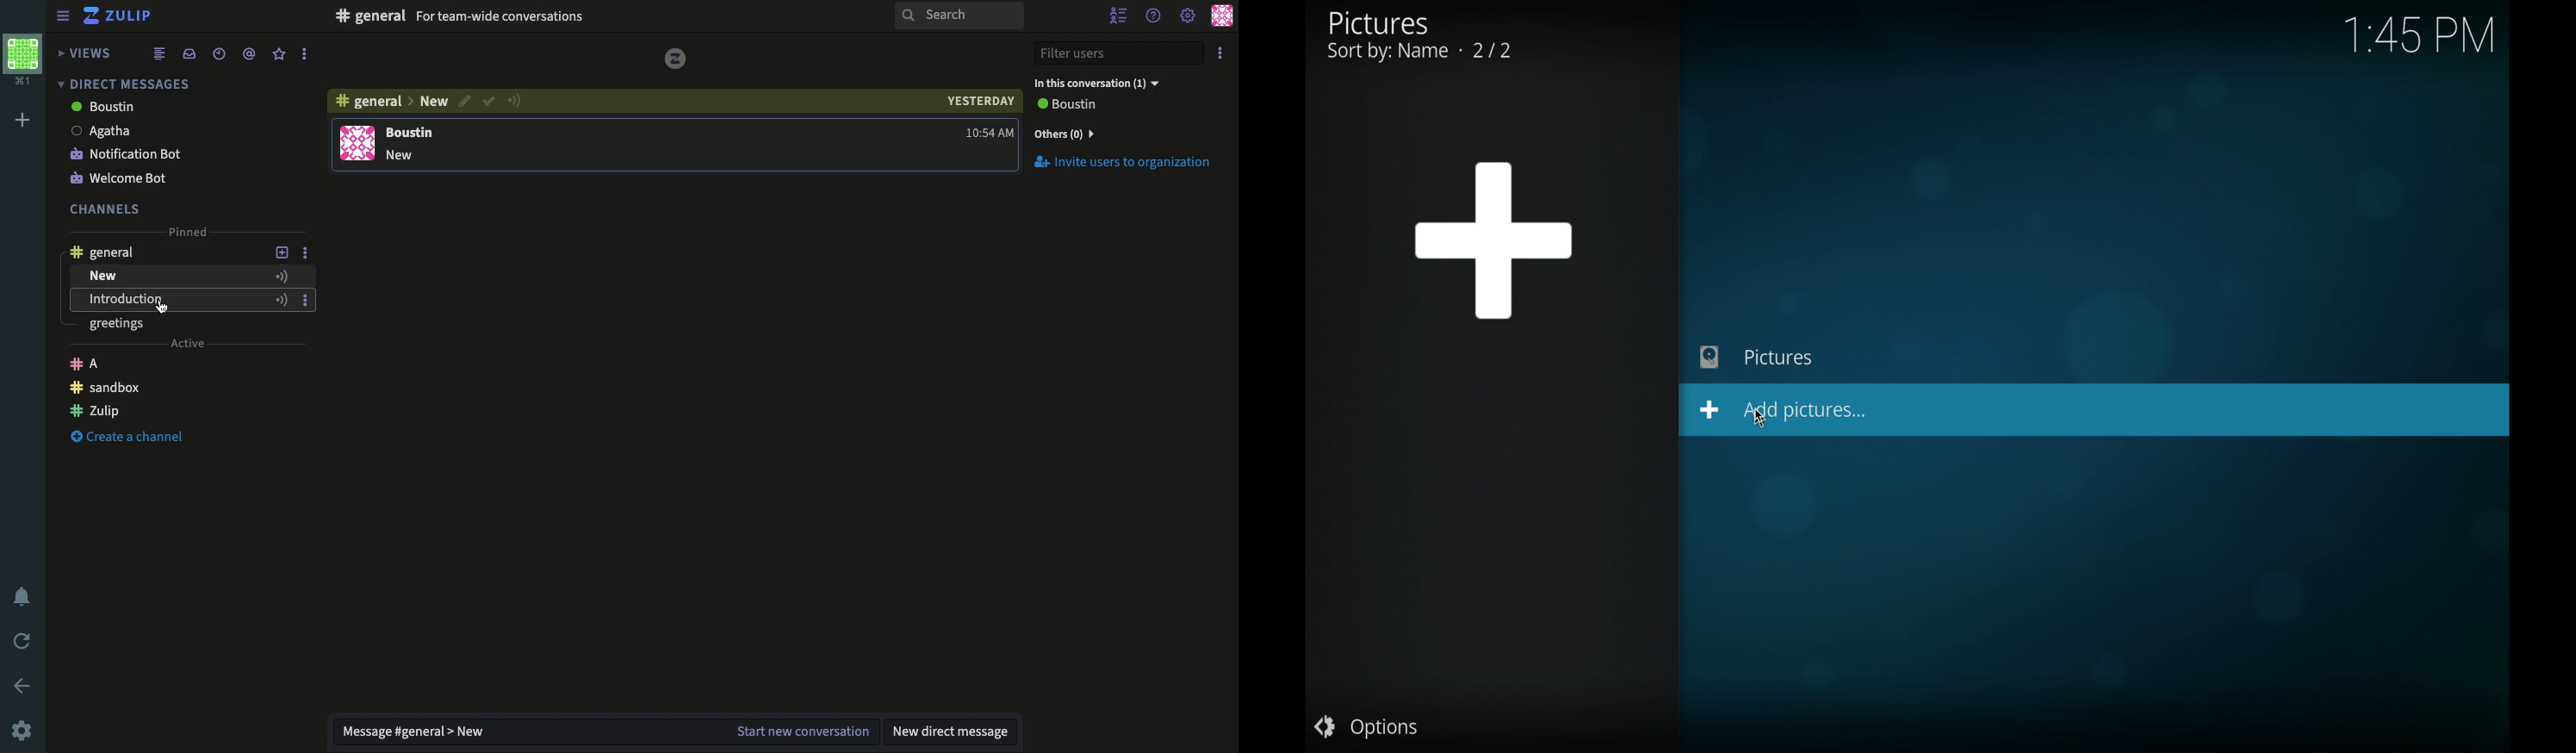  I want to click on new, so click(164, 276).